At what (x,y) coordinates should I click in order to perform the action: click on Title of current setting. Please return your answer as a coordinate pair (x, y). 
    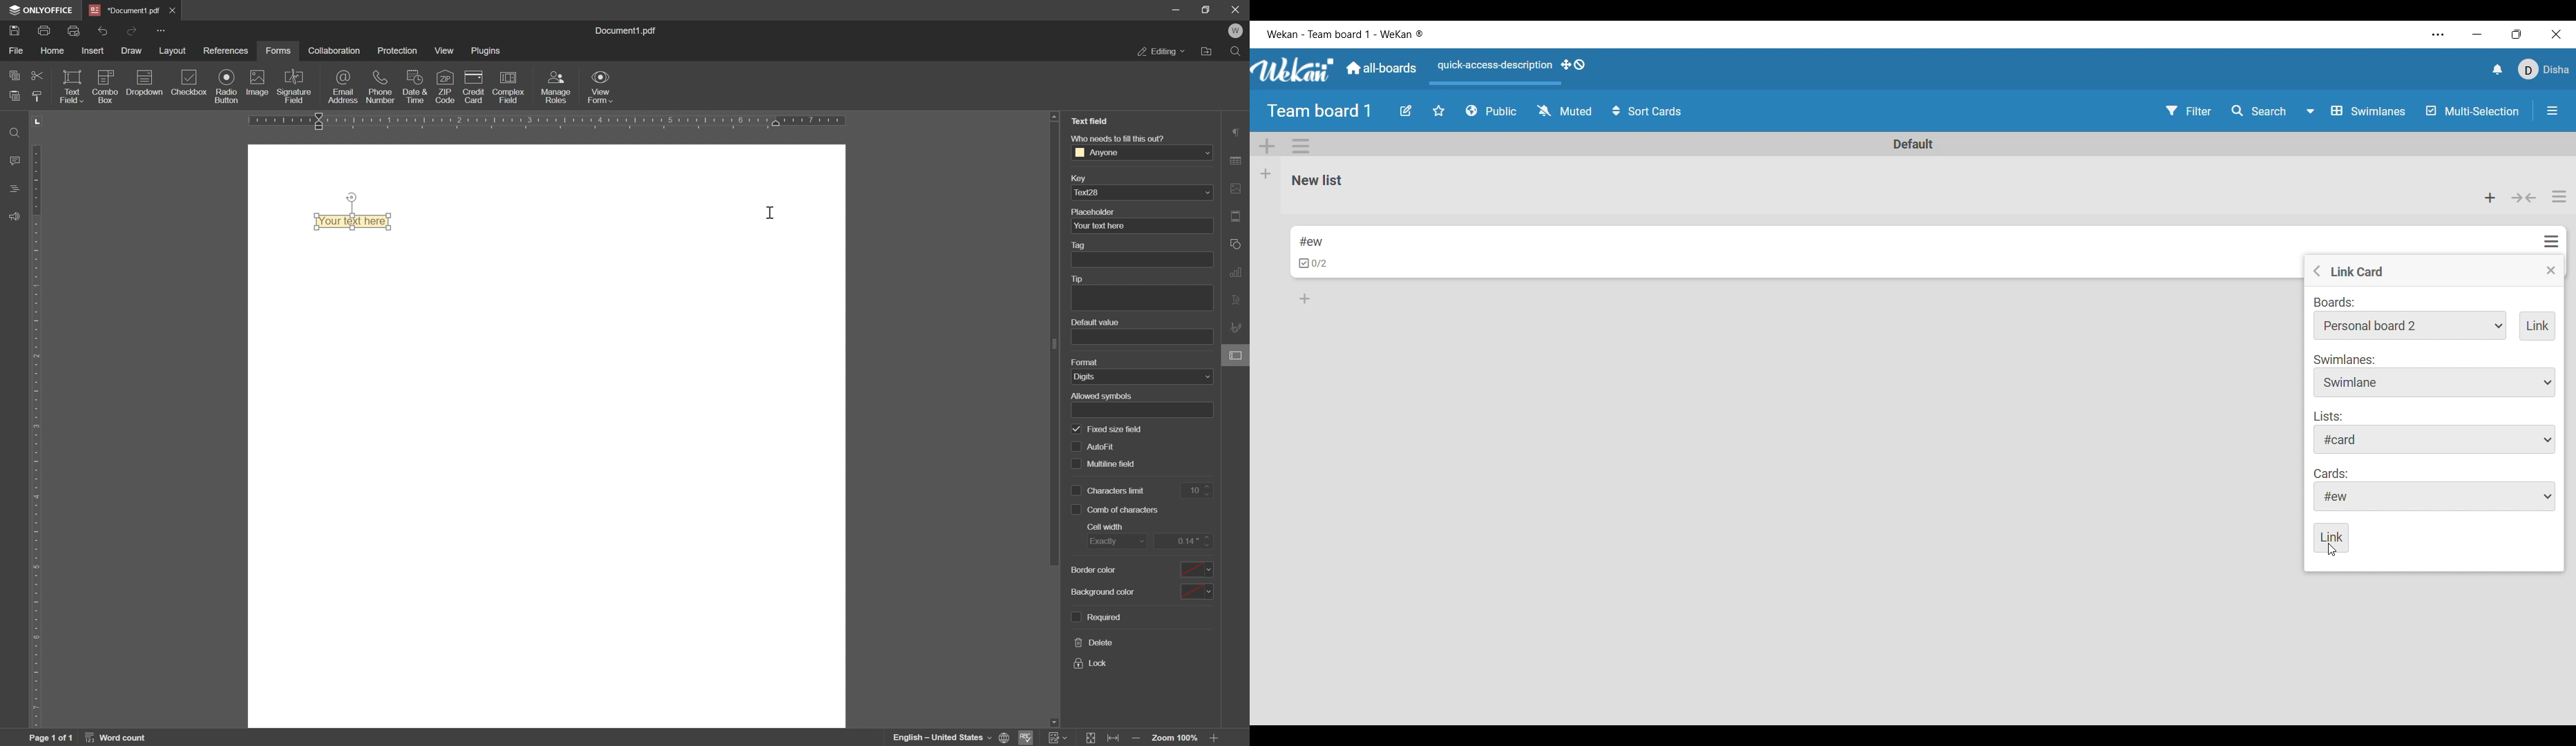
    Looking at the image, I should click on (2358, 271).